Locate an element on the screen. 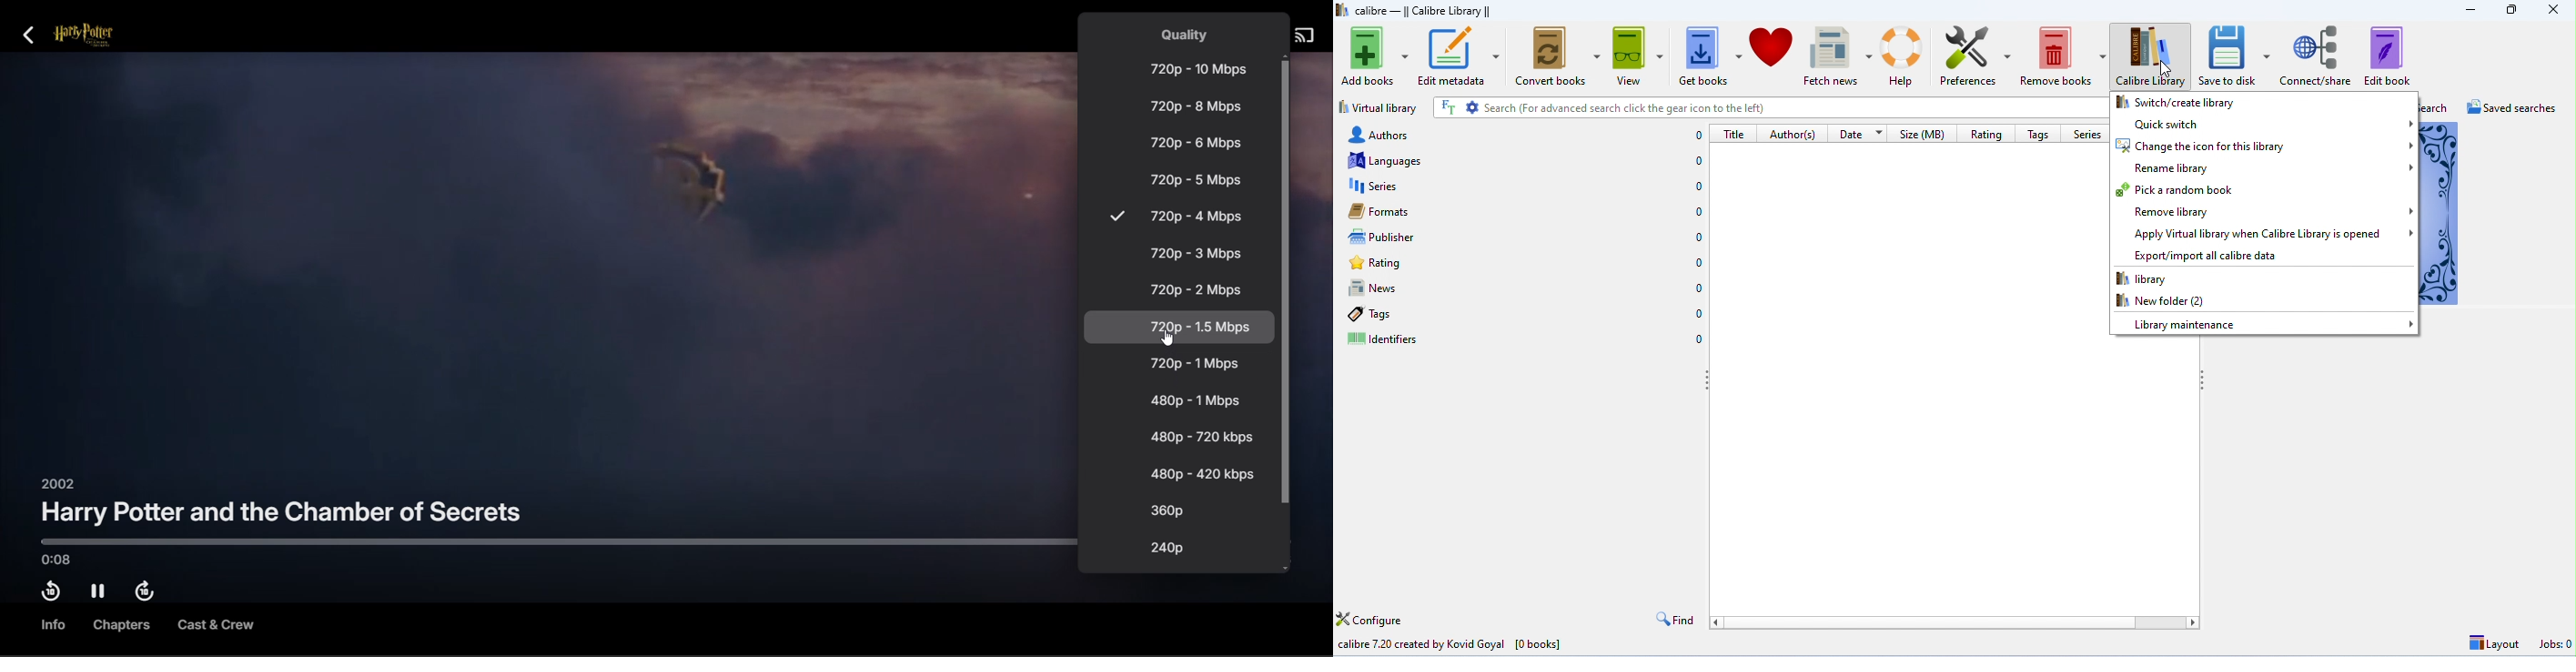 The width and height of the screenshot is (2576, 672). calibre — || Calibre Library || is located at coordinates (1427, 12).